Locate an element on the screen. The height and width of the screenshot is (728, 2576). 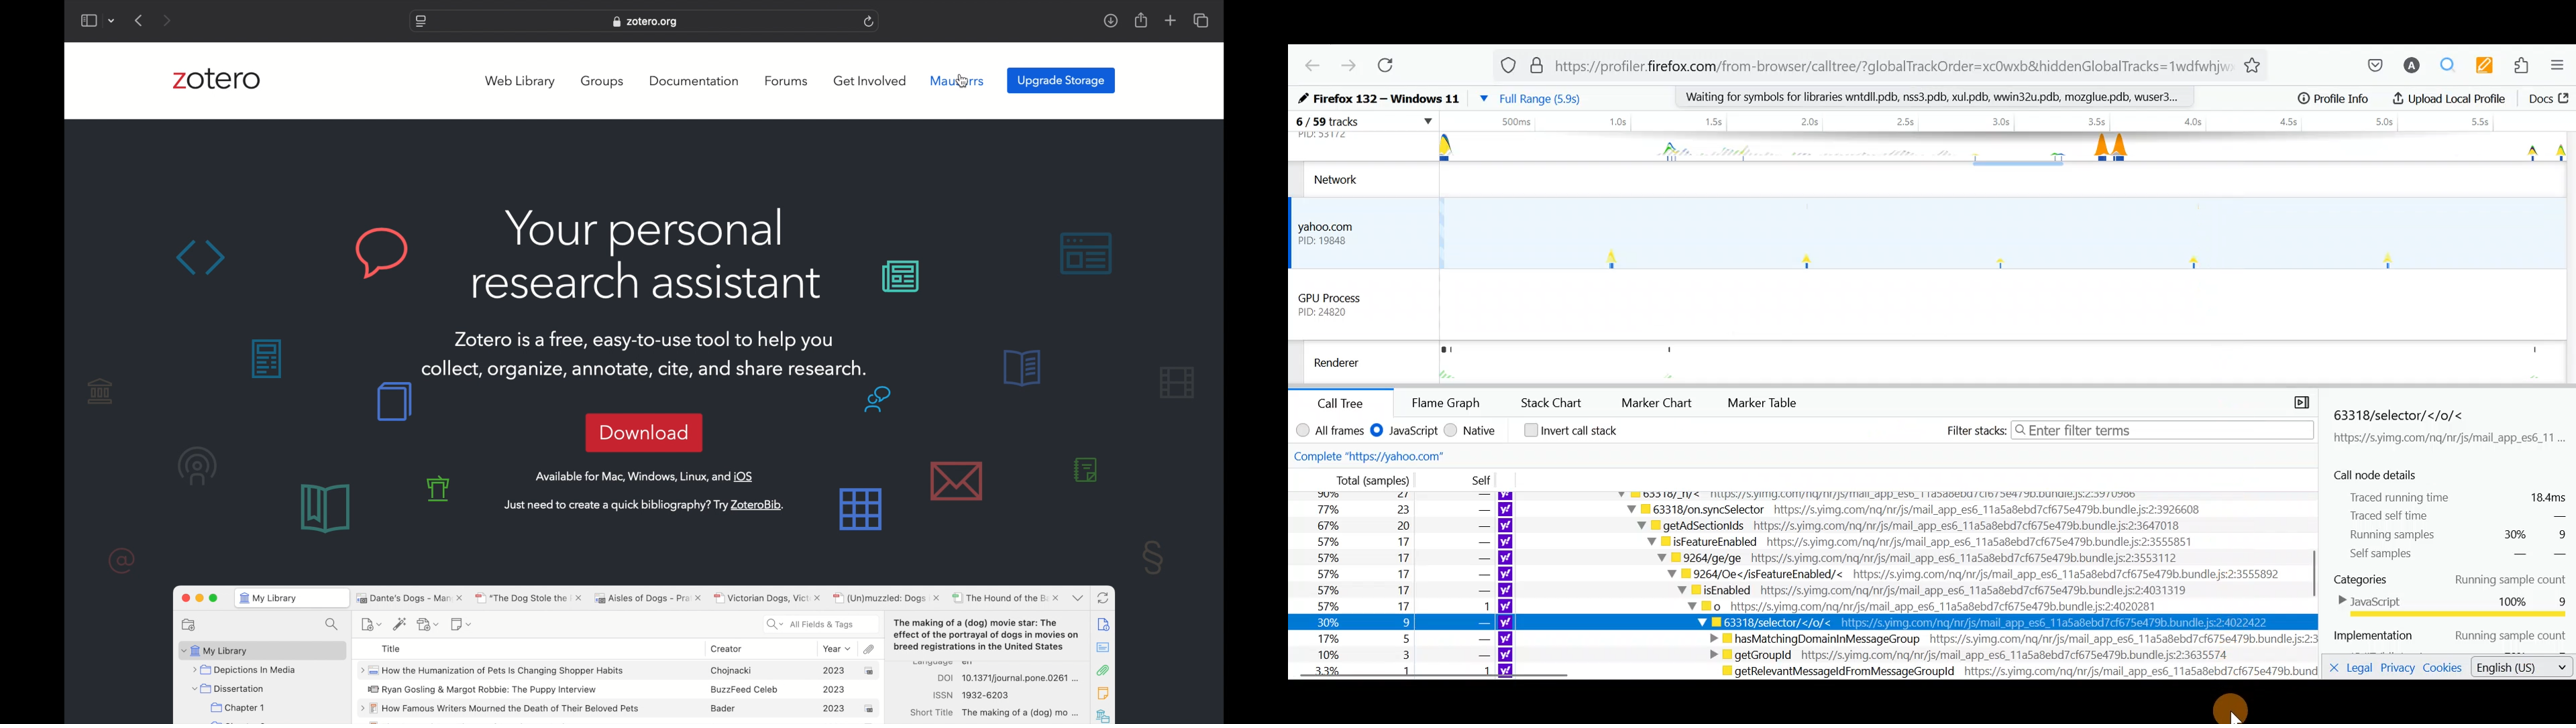
just need to create a quick bibliography? try zoterobib is located at coordinates (645, 505).